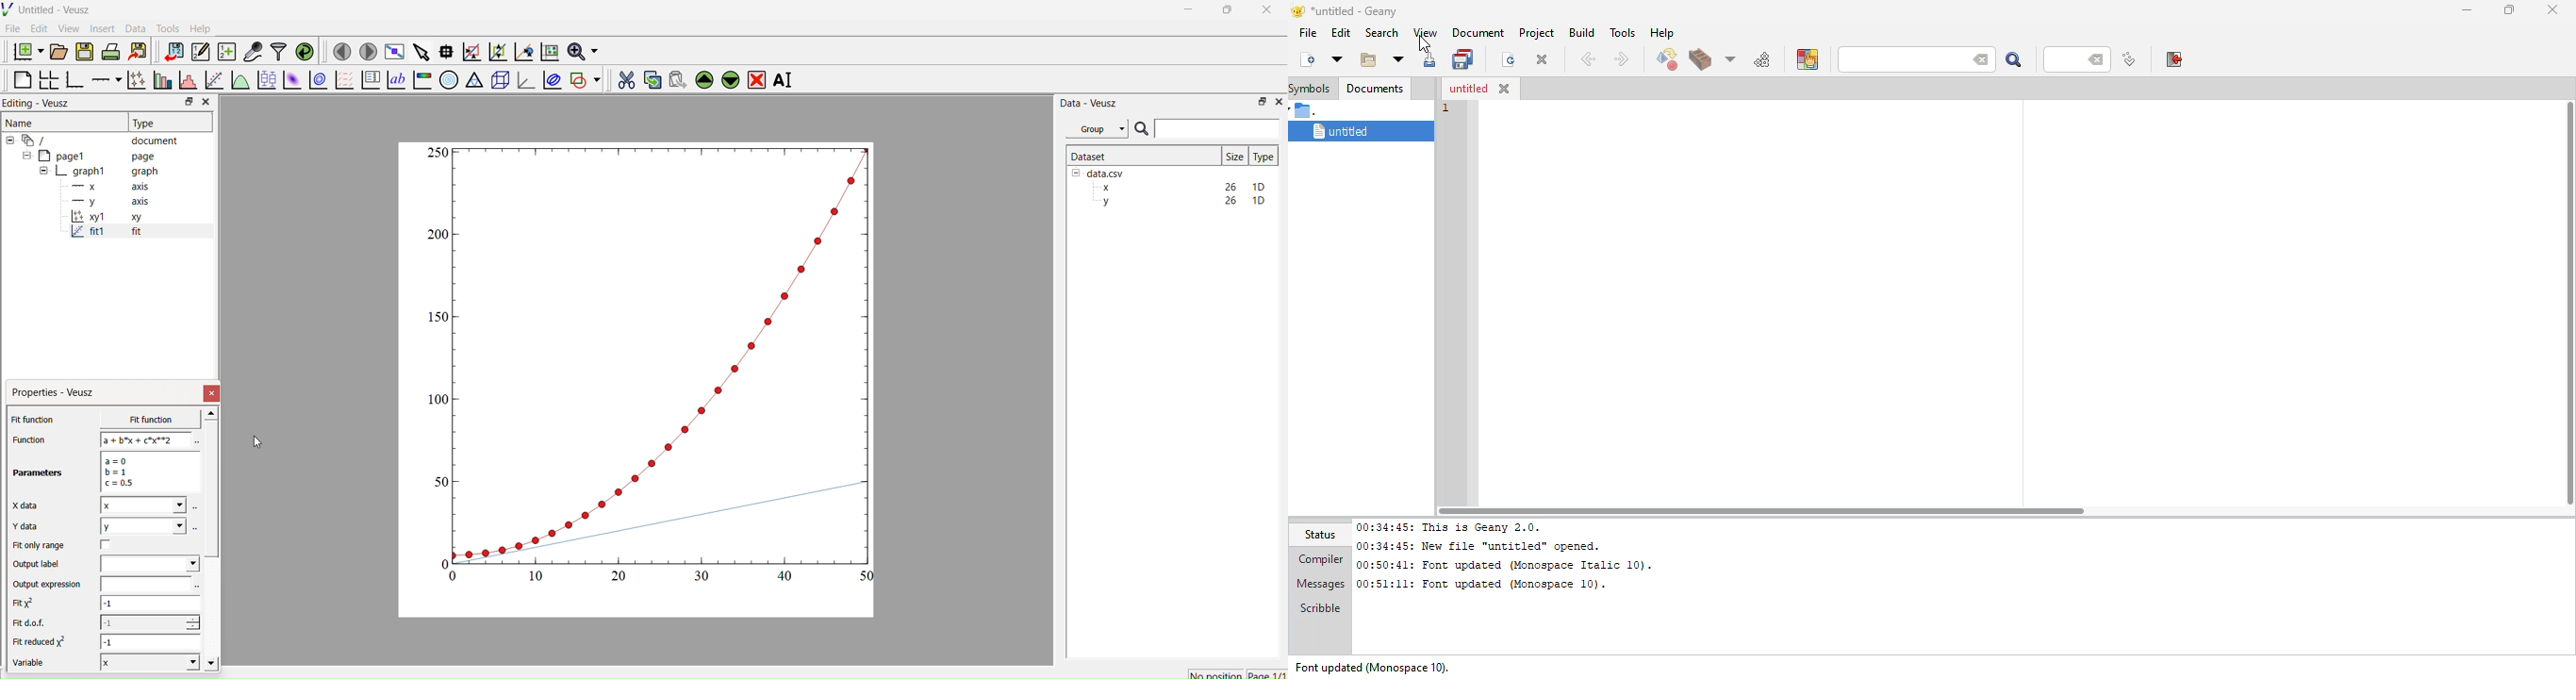 The width and height of the screenshot is (2576, 700). Describe the element at coordinates (170, 52) in the screenshot. I see `Import data` at that location.